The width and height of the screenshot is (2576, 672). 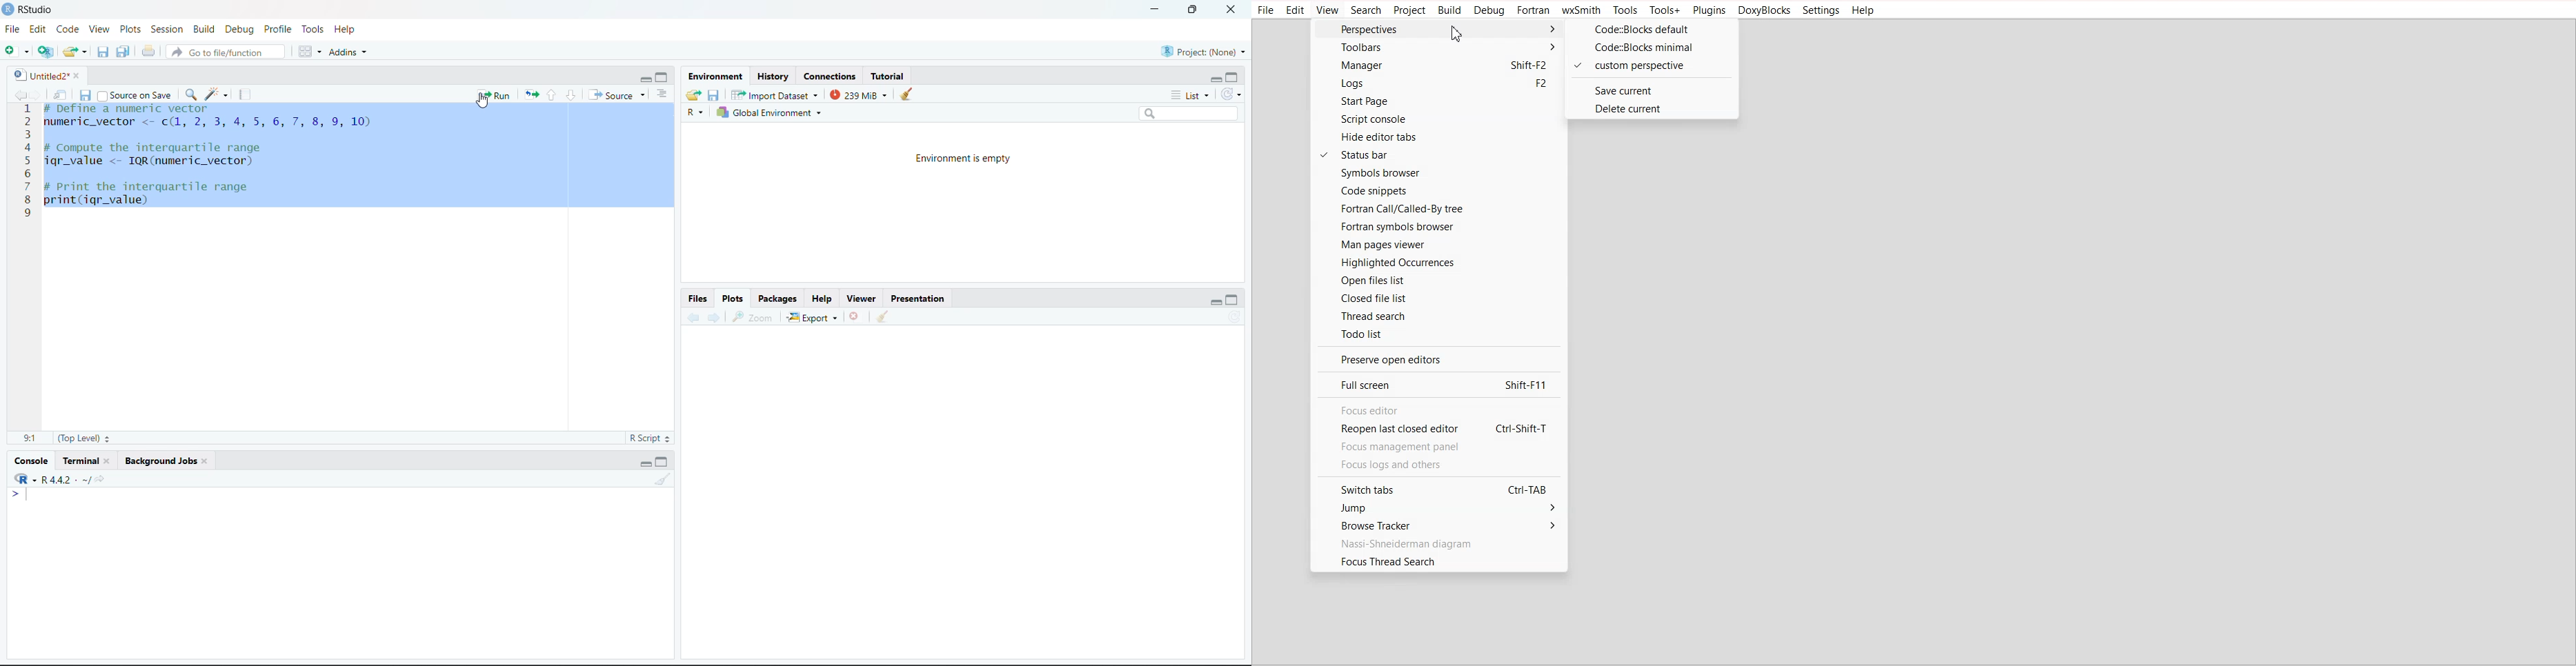 What do you see at coordinates (1651, 108) in the screenshot?
I see `Delete current` at bounding box center [1651, 108].